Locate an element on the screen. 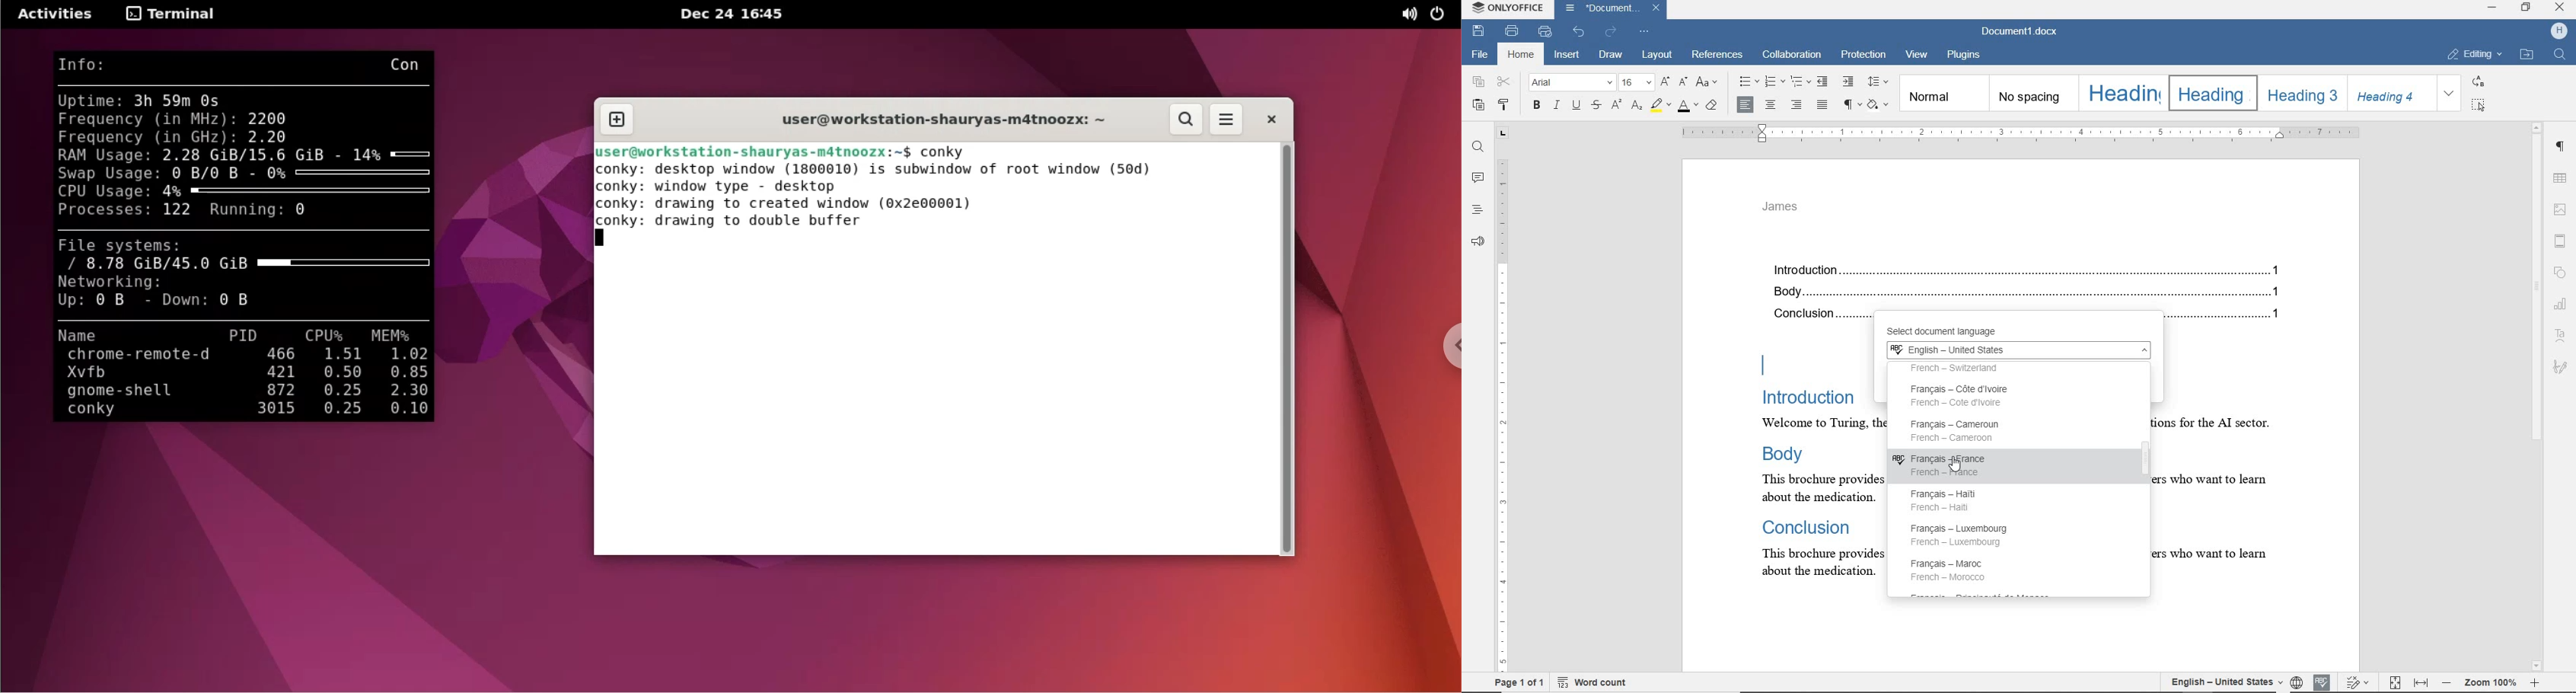 The height and width of the screenshot is (700, 2576). Français - Cote d Ivoire is located at coordinates (1971, 396).